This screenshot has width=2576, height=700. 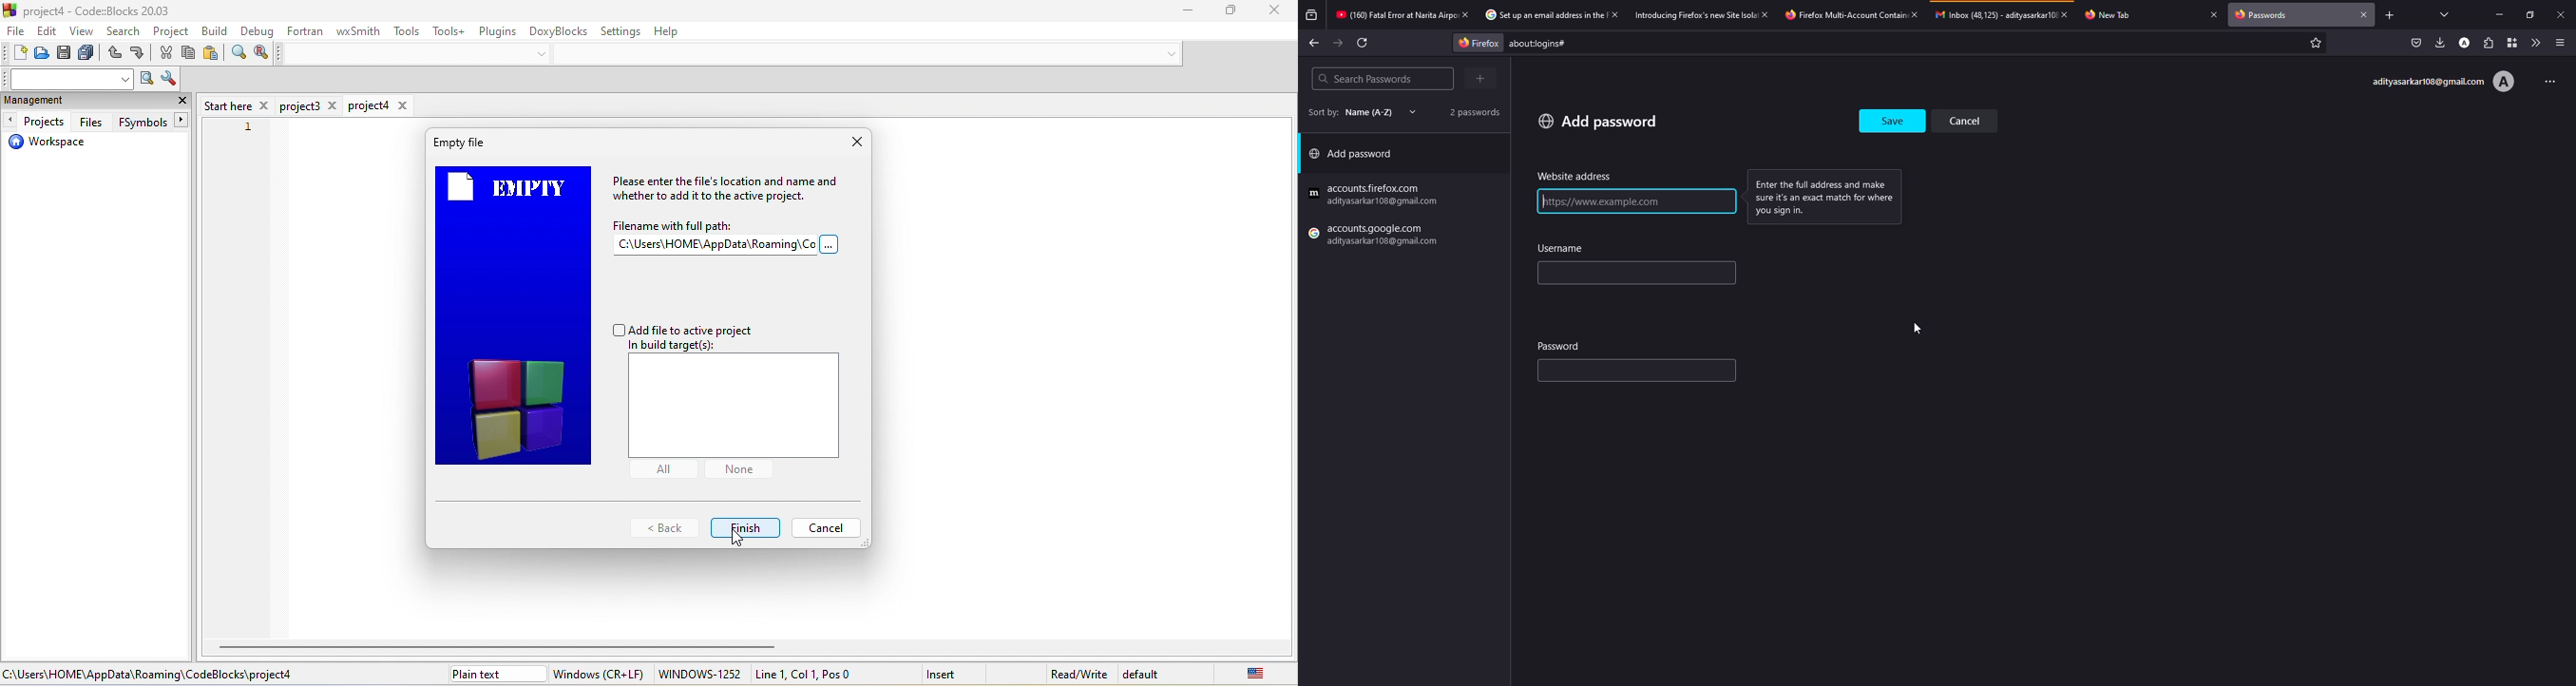 What do you see at coordinates (2069, 14) in the screenshot?
I see `close` at bounding box center [2069, 14].